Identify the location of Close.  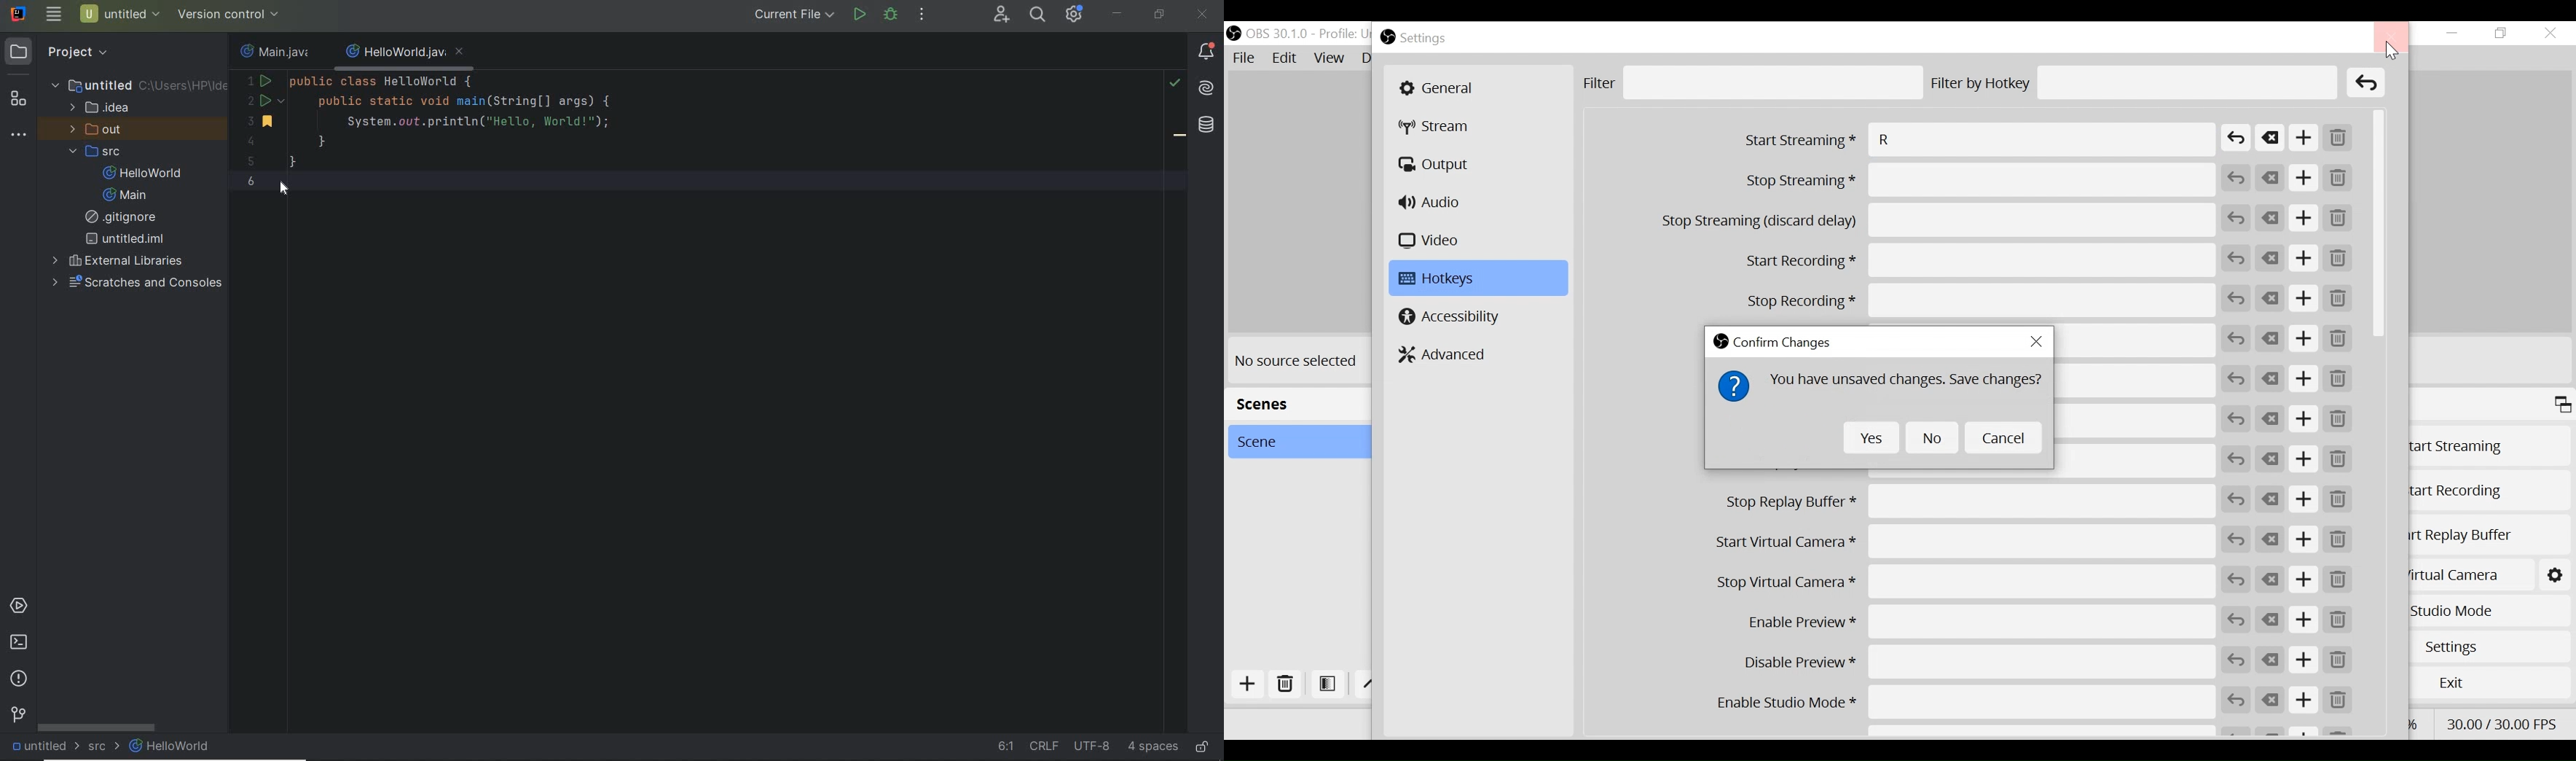
(2392, 37).